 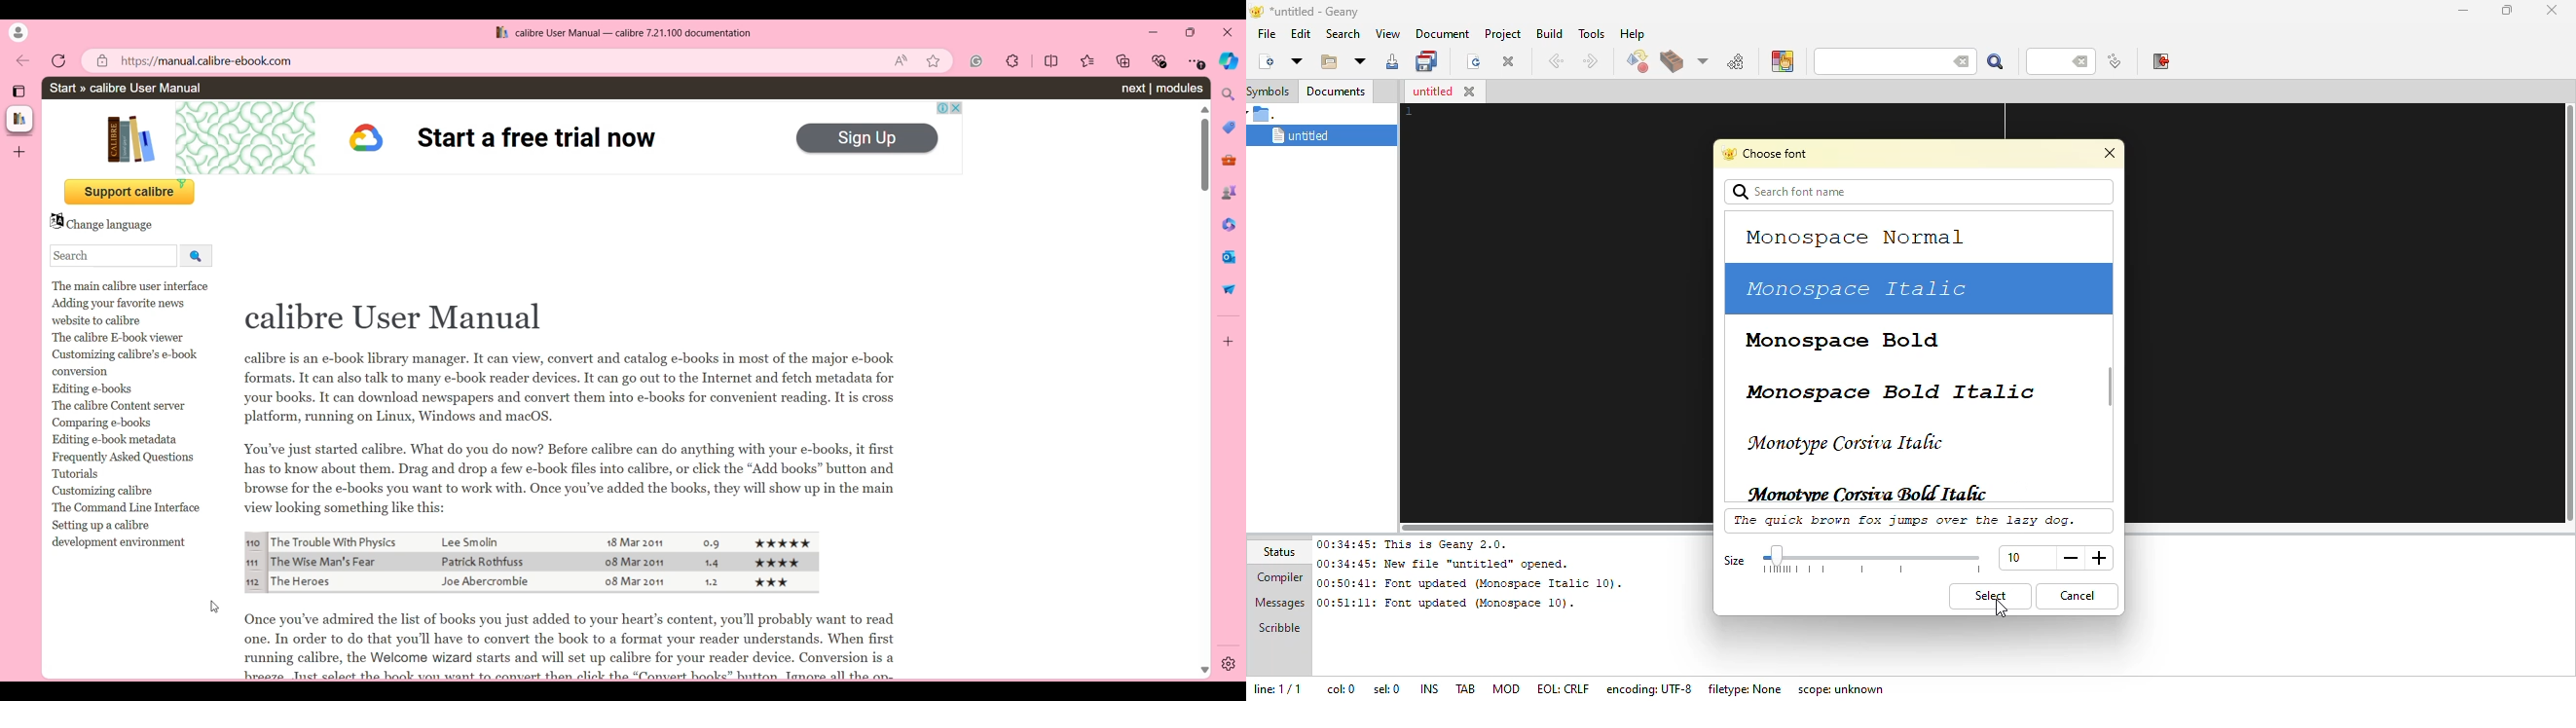 I want to click on Bowser AI, so click(x=1229, y=61).